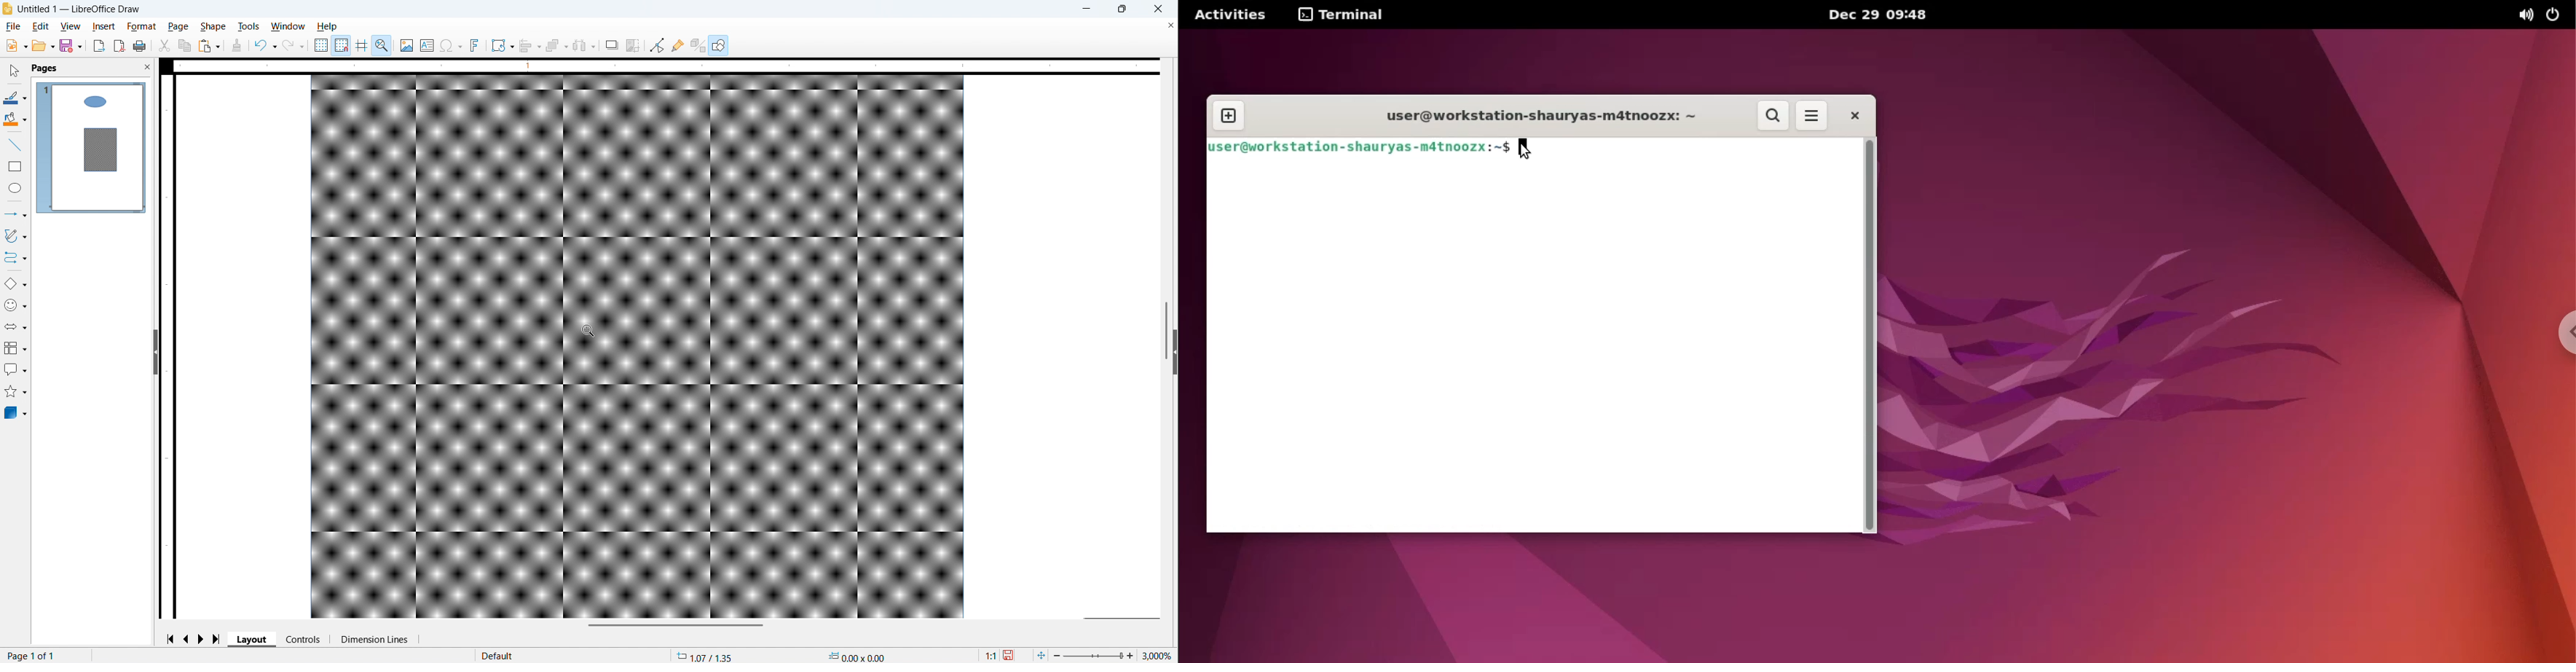 The height and width of the screenshot is (672, 2576). Describe the element at coordinates (99, 45) in the screenshot. I see `Export ` at that location.